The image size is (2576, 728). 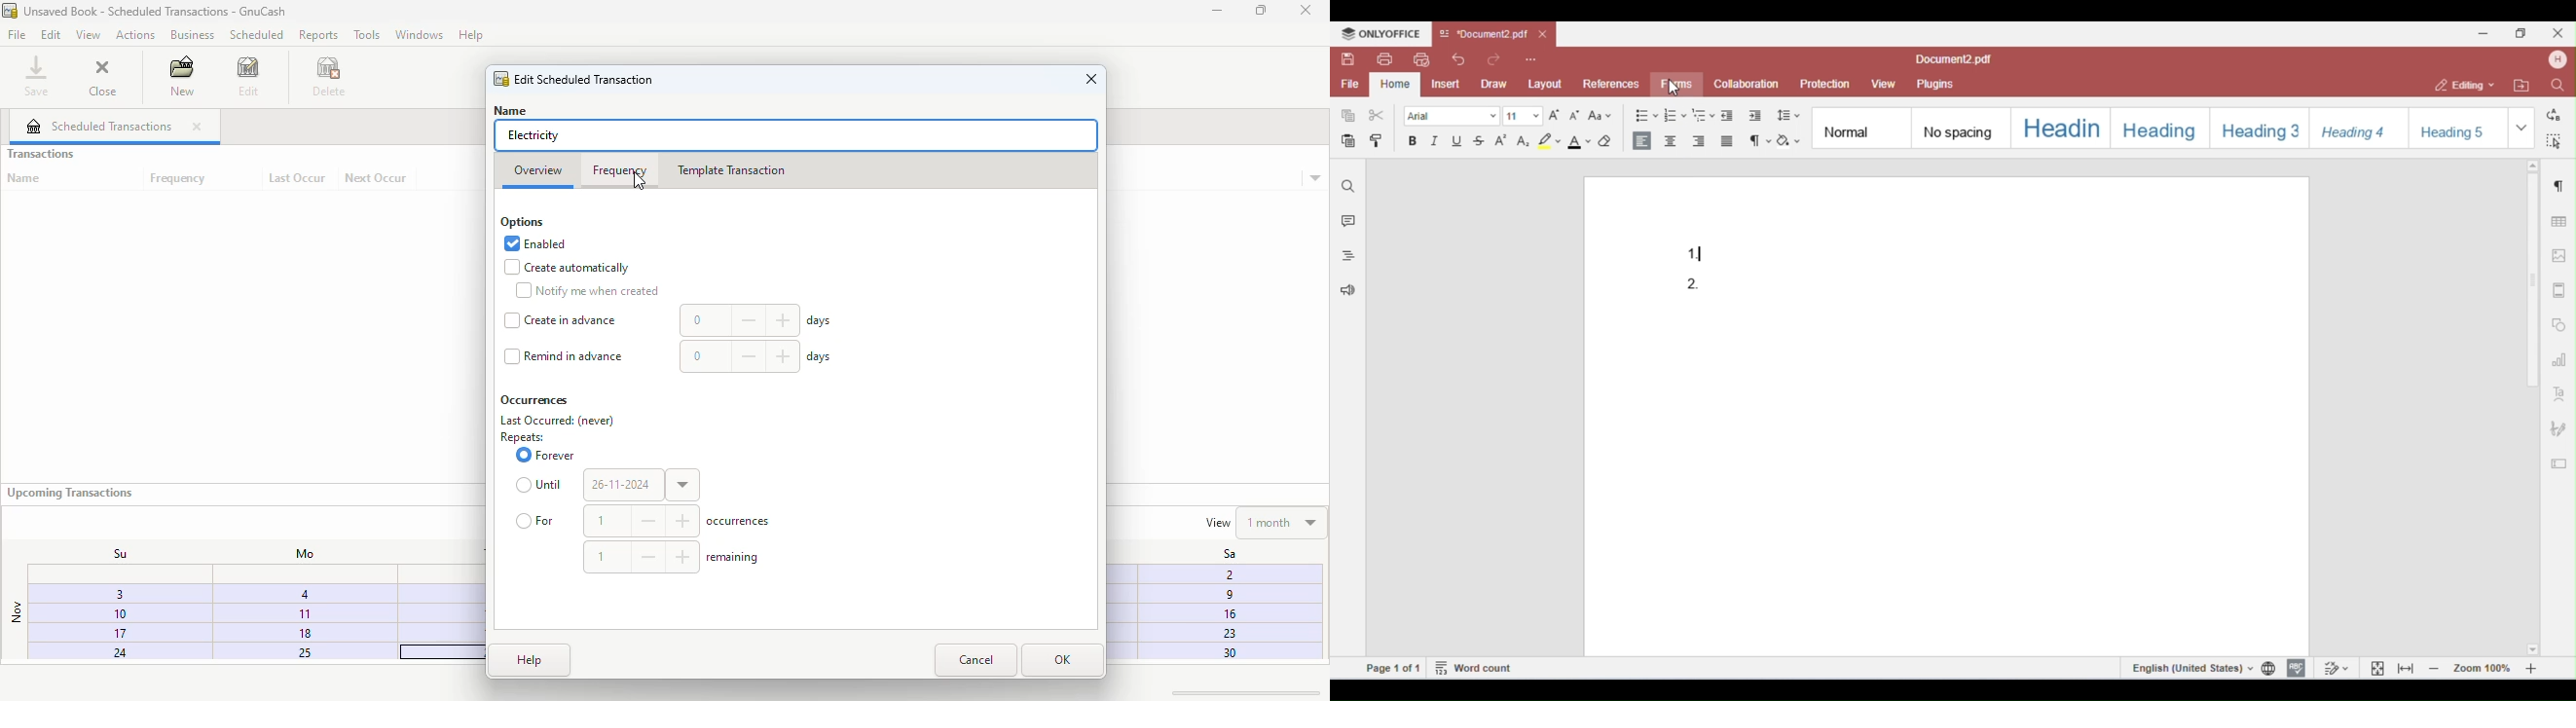 What do you see at coordinates (179, 179) in the screenshot?
I see `frequency` at bounding box center [179, 179].